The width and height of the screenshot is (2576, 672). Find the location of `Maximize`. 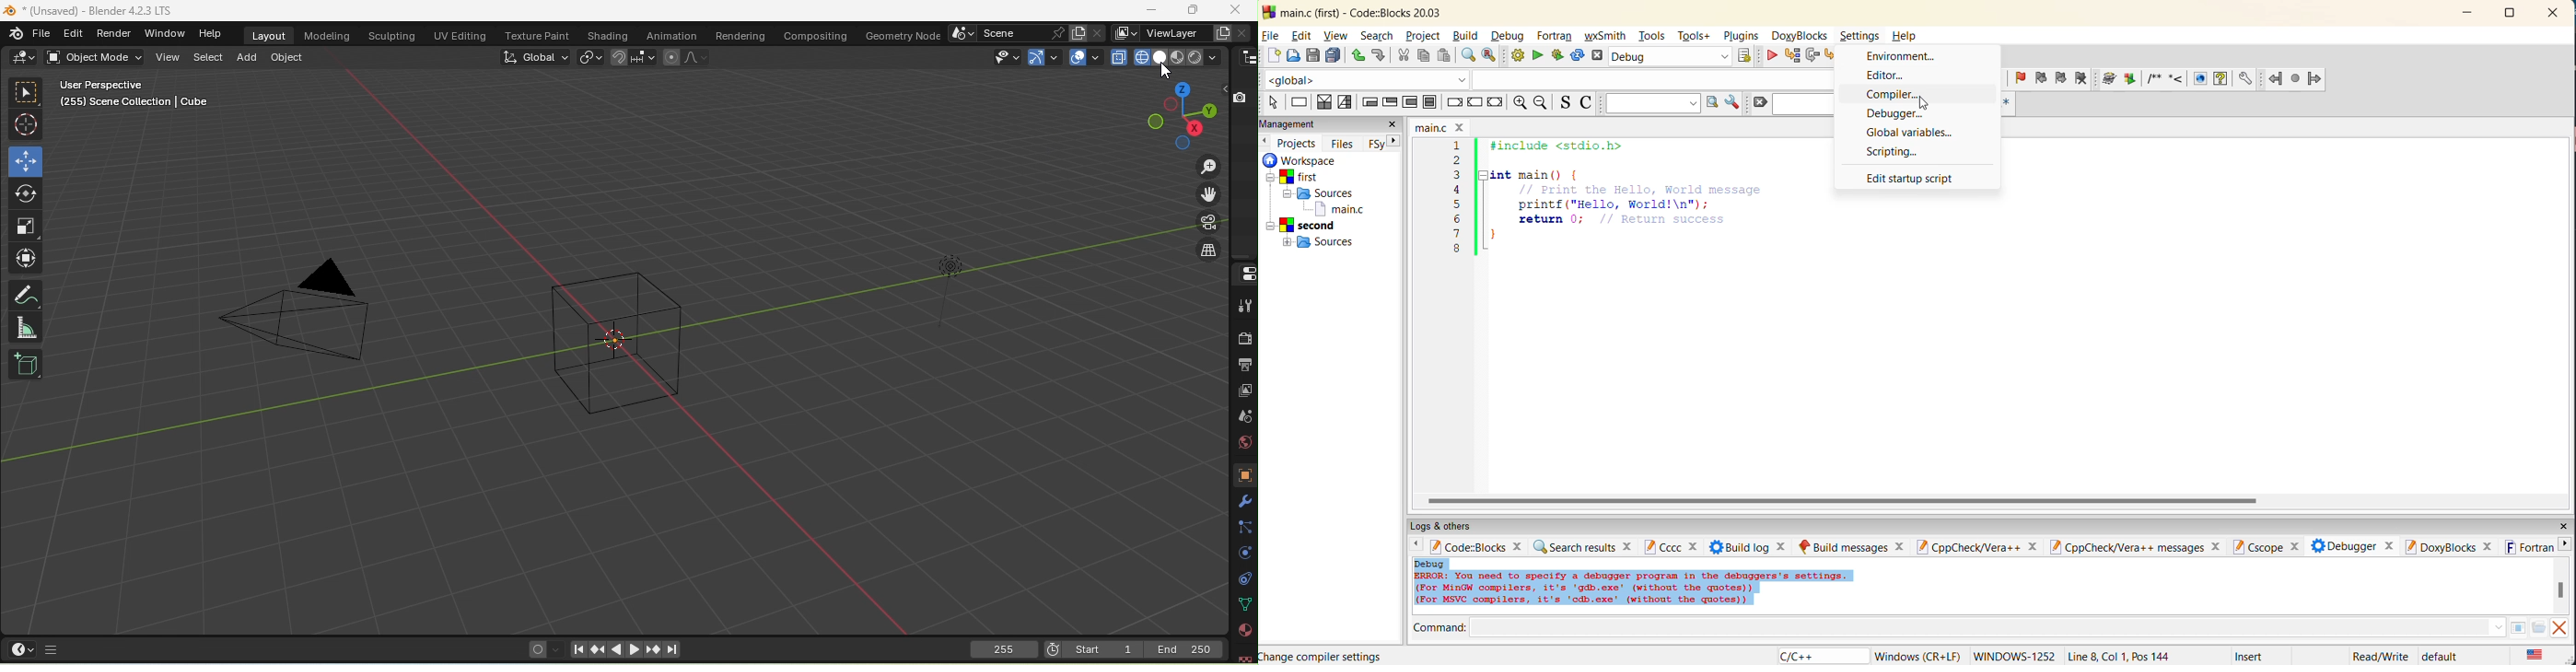

Maximize is located at coordinates (1151, 10).